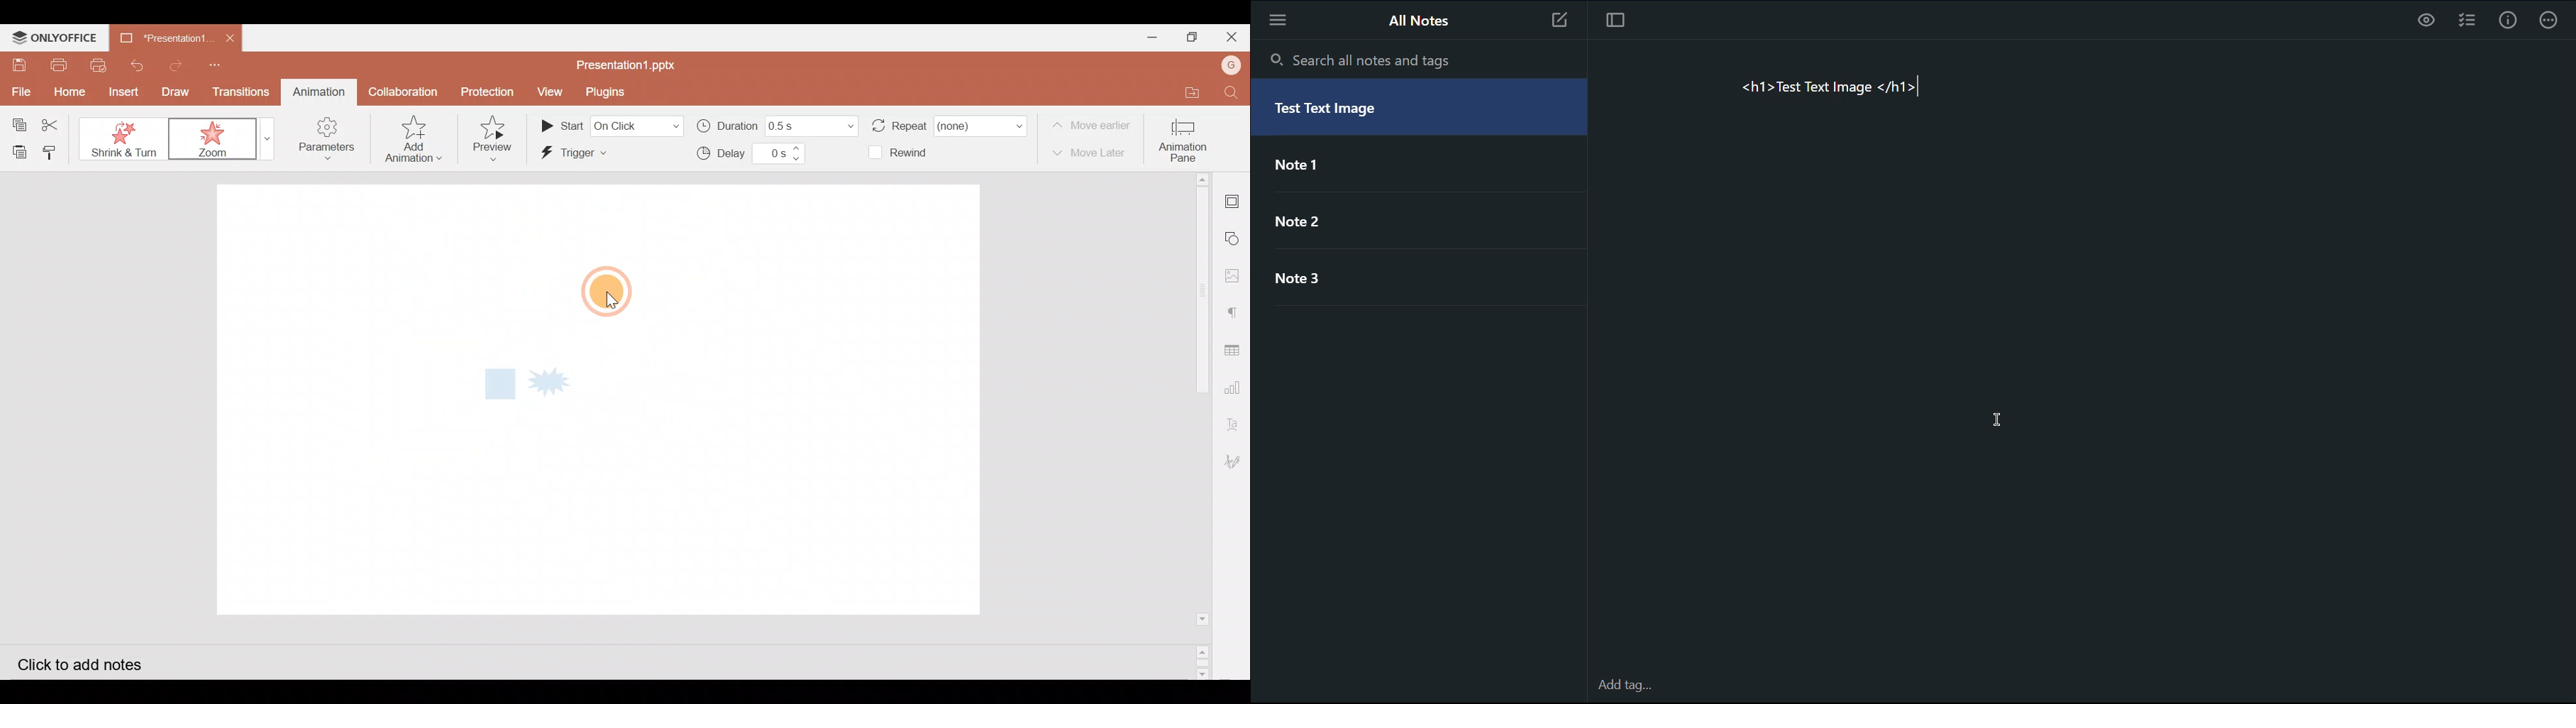  Describe the element at coordinates (2426, 23) in the screenshot. I see `Preview` at that location.